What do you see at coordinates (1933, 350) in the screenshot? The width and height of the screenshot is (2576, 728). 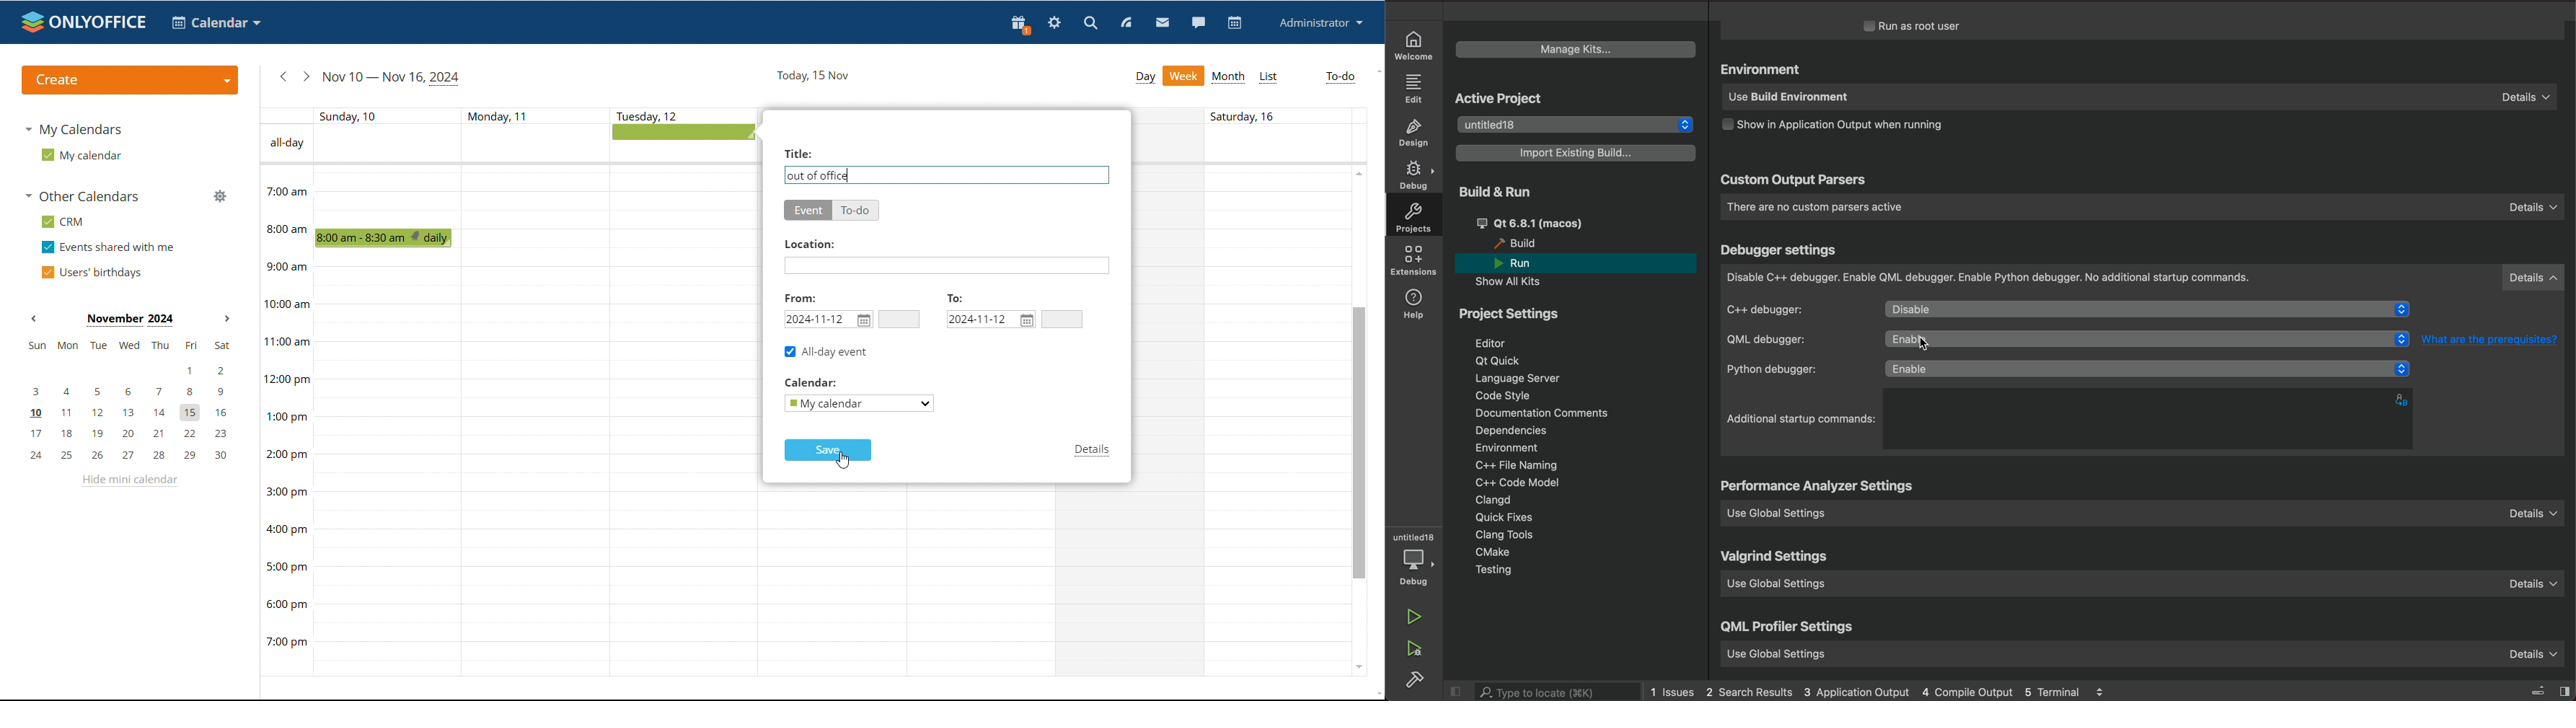 I see `cursor` at bounding box center [1933, 350].